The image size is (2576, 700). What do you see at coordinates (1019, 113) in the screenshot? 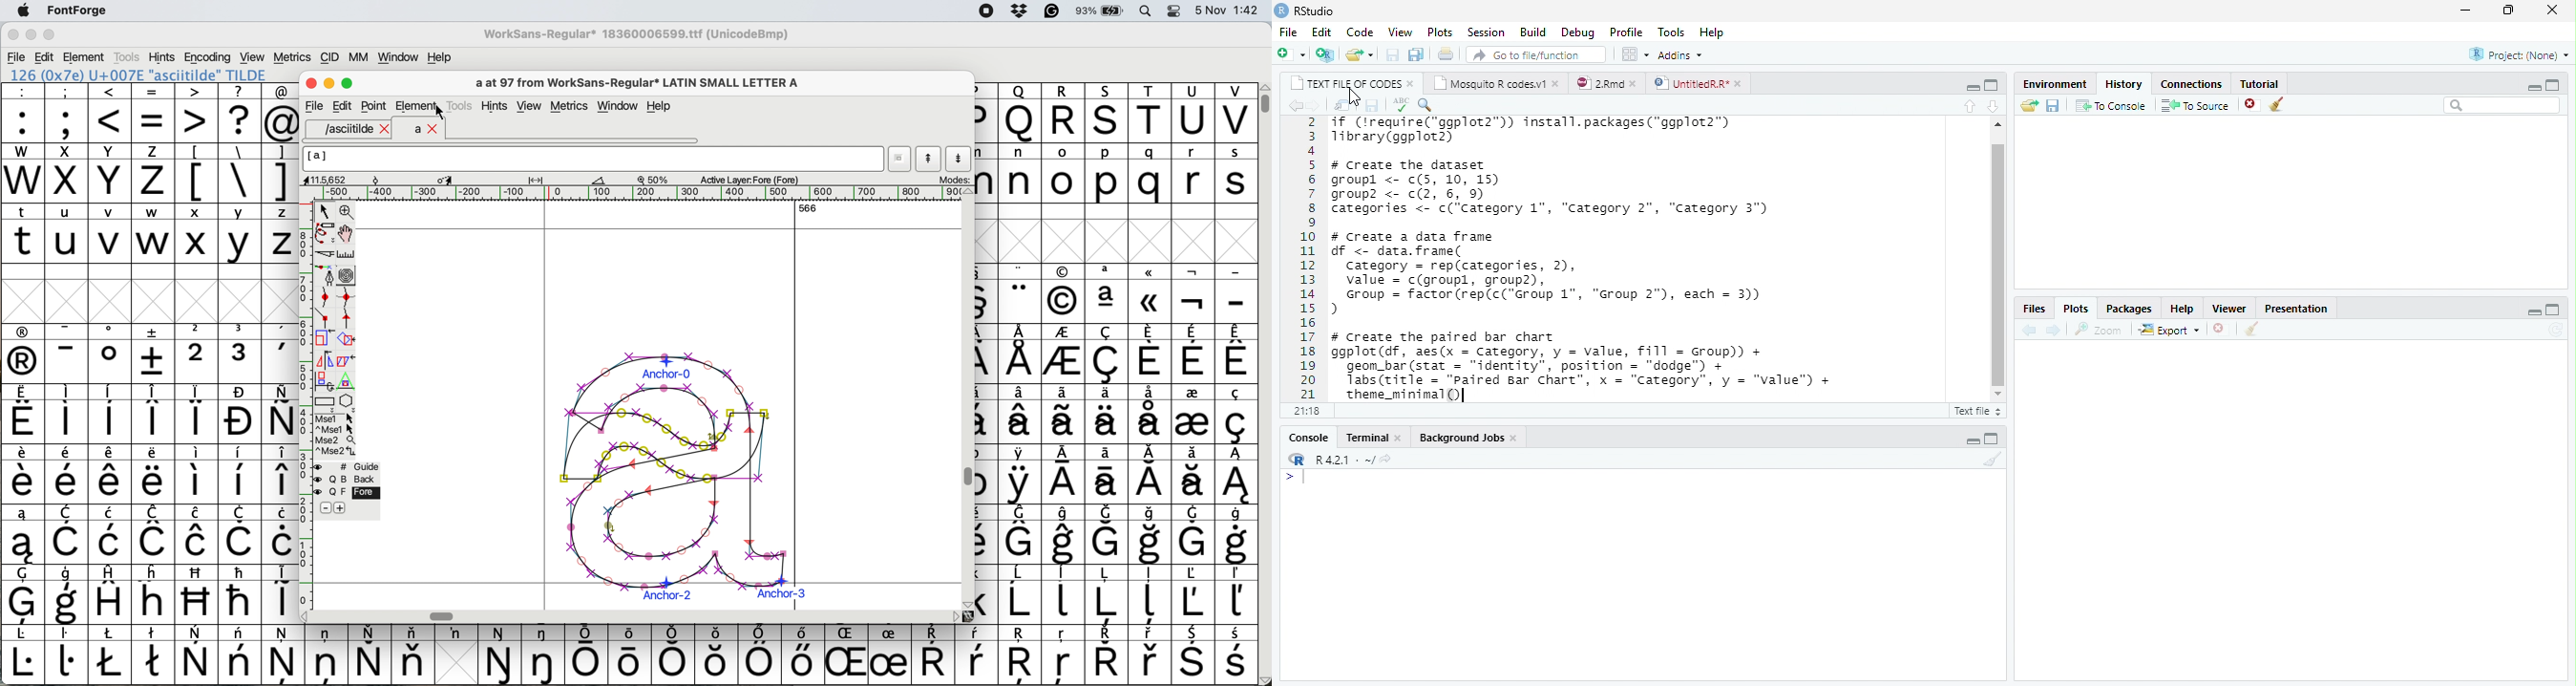
I see `` at bounding box center [1019, 113].